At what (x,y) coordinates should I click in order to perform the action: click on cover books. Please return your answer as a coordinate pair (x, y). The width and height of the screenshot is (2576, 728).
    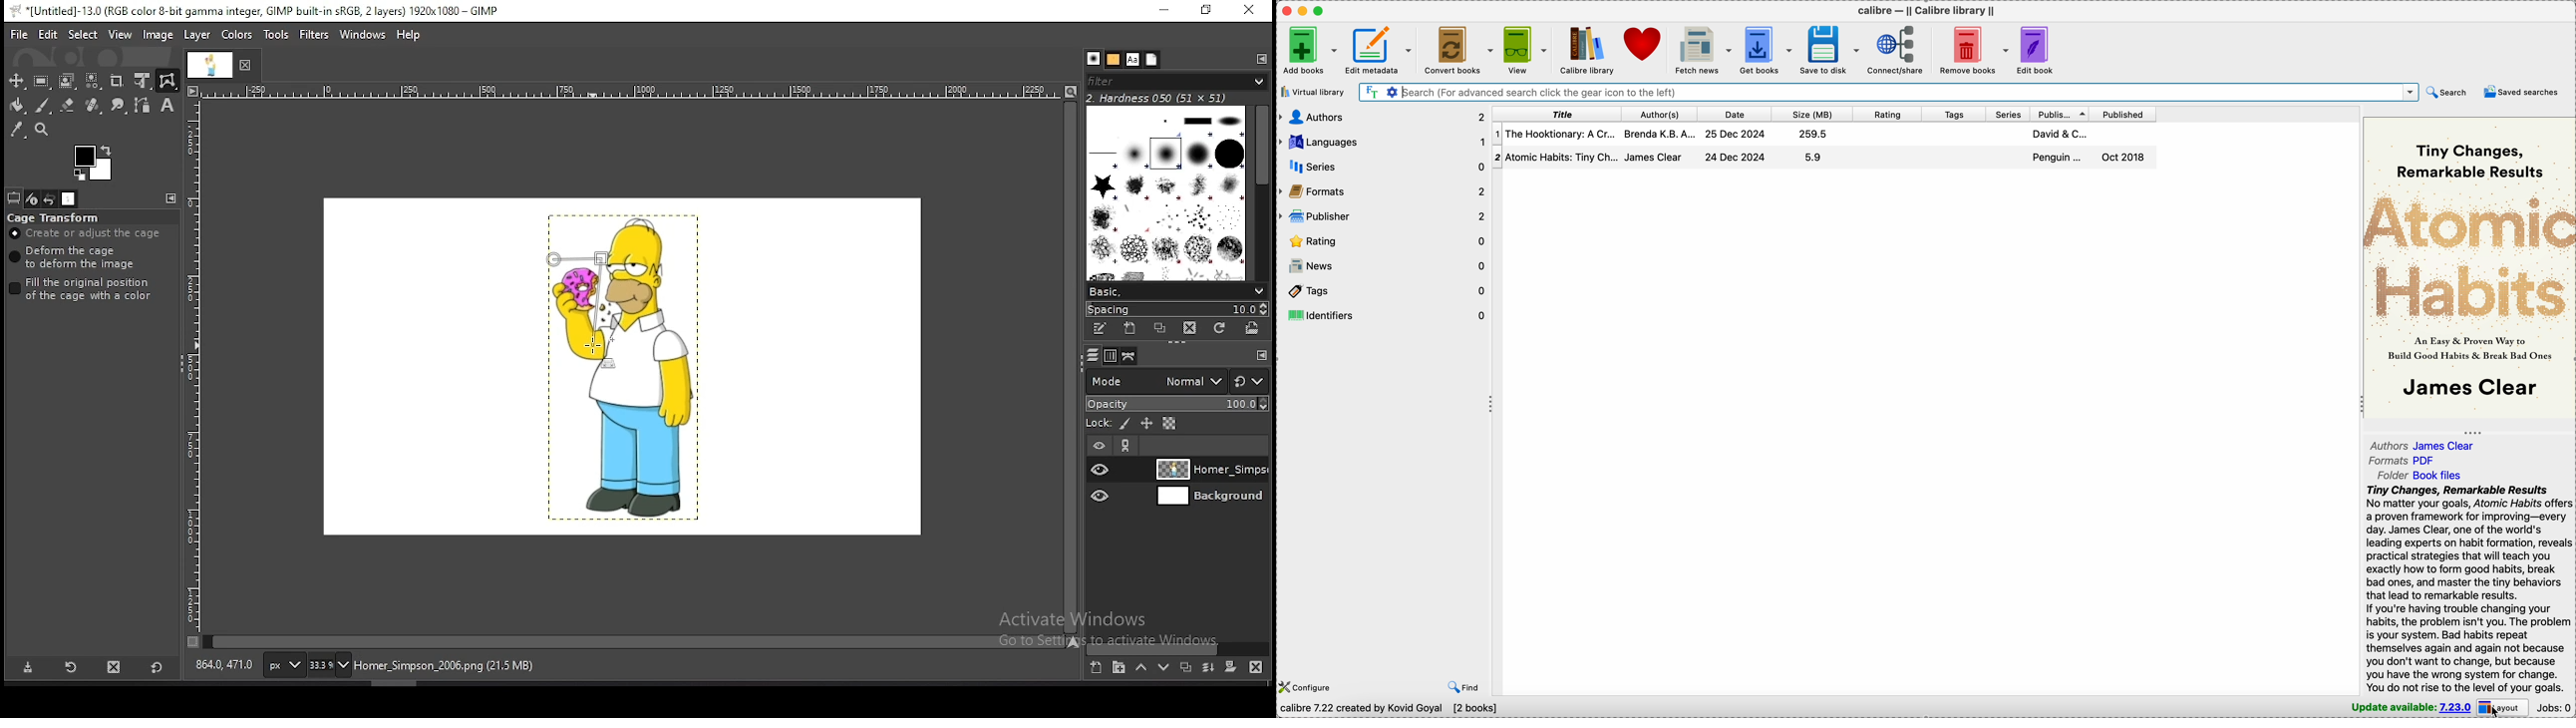
    Looking at the image, I should click on (1458, 49).